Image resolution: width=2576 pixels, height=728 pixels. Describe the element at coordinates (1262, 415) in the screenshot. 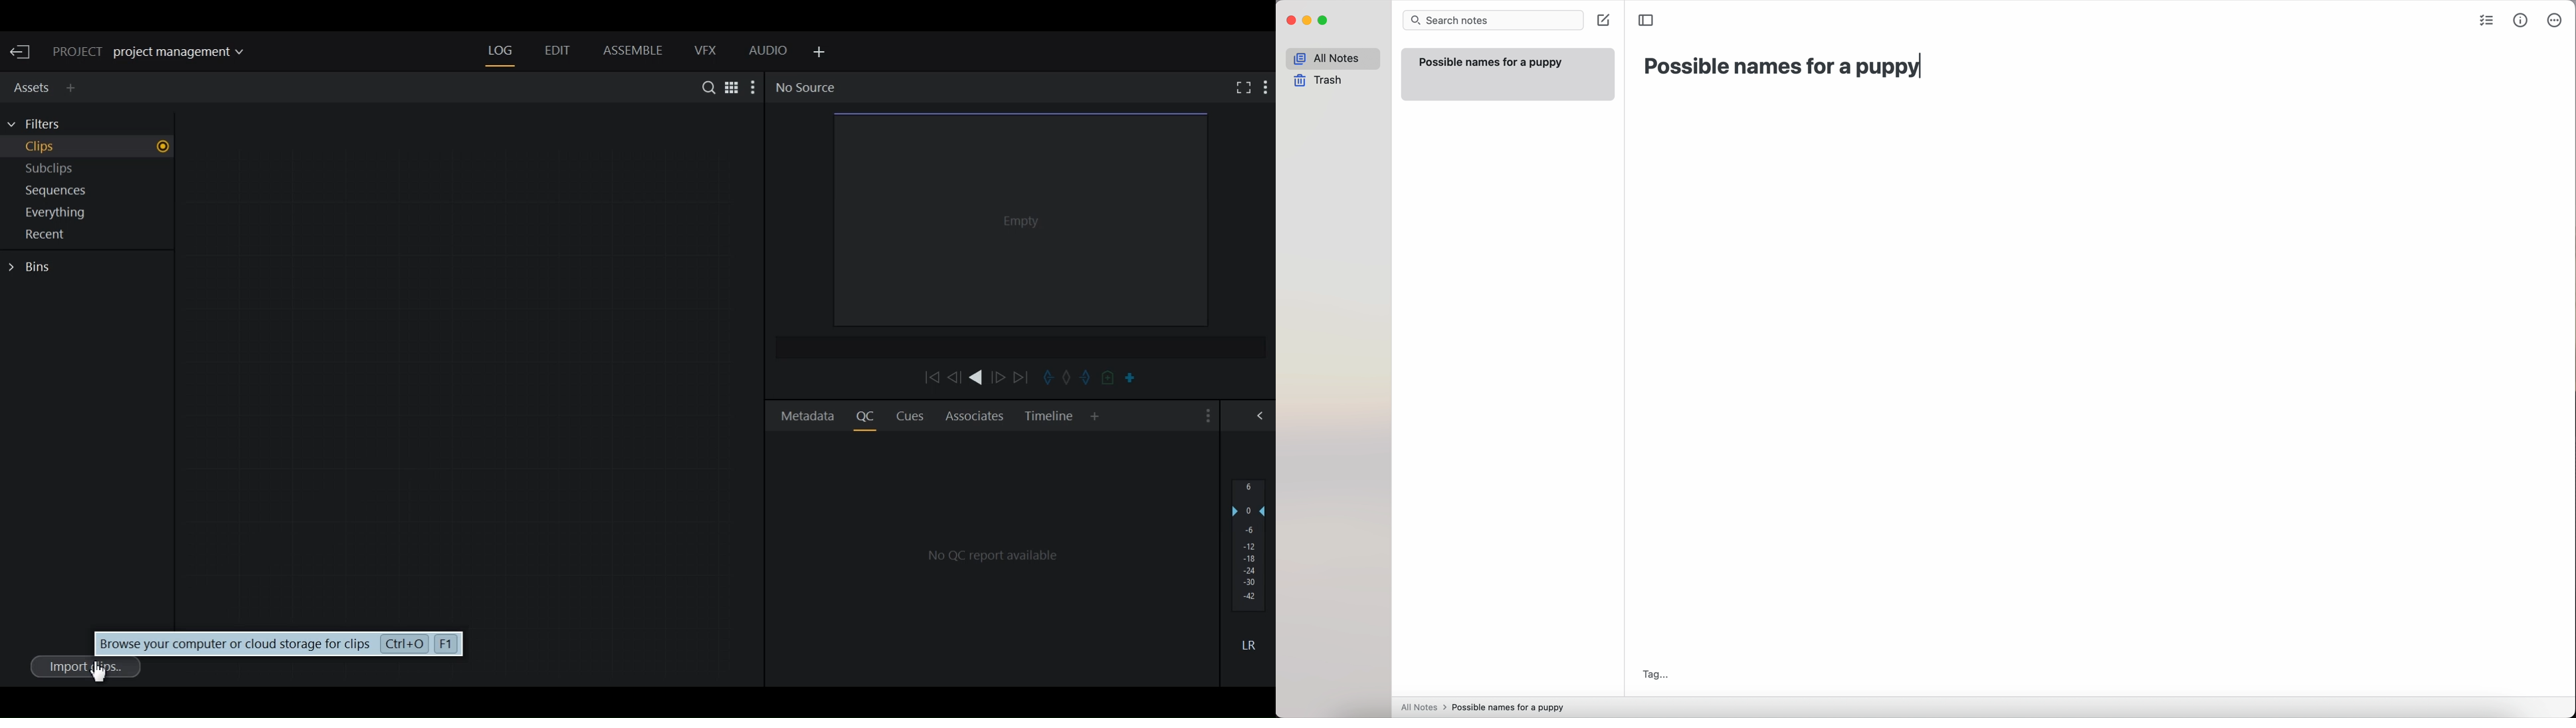

I see `Show/Hide Full Audio mix` at that location.